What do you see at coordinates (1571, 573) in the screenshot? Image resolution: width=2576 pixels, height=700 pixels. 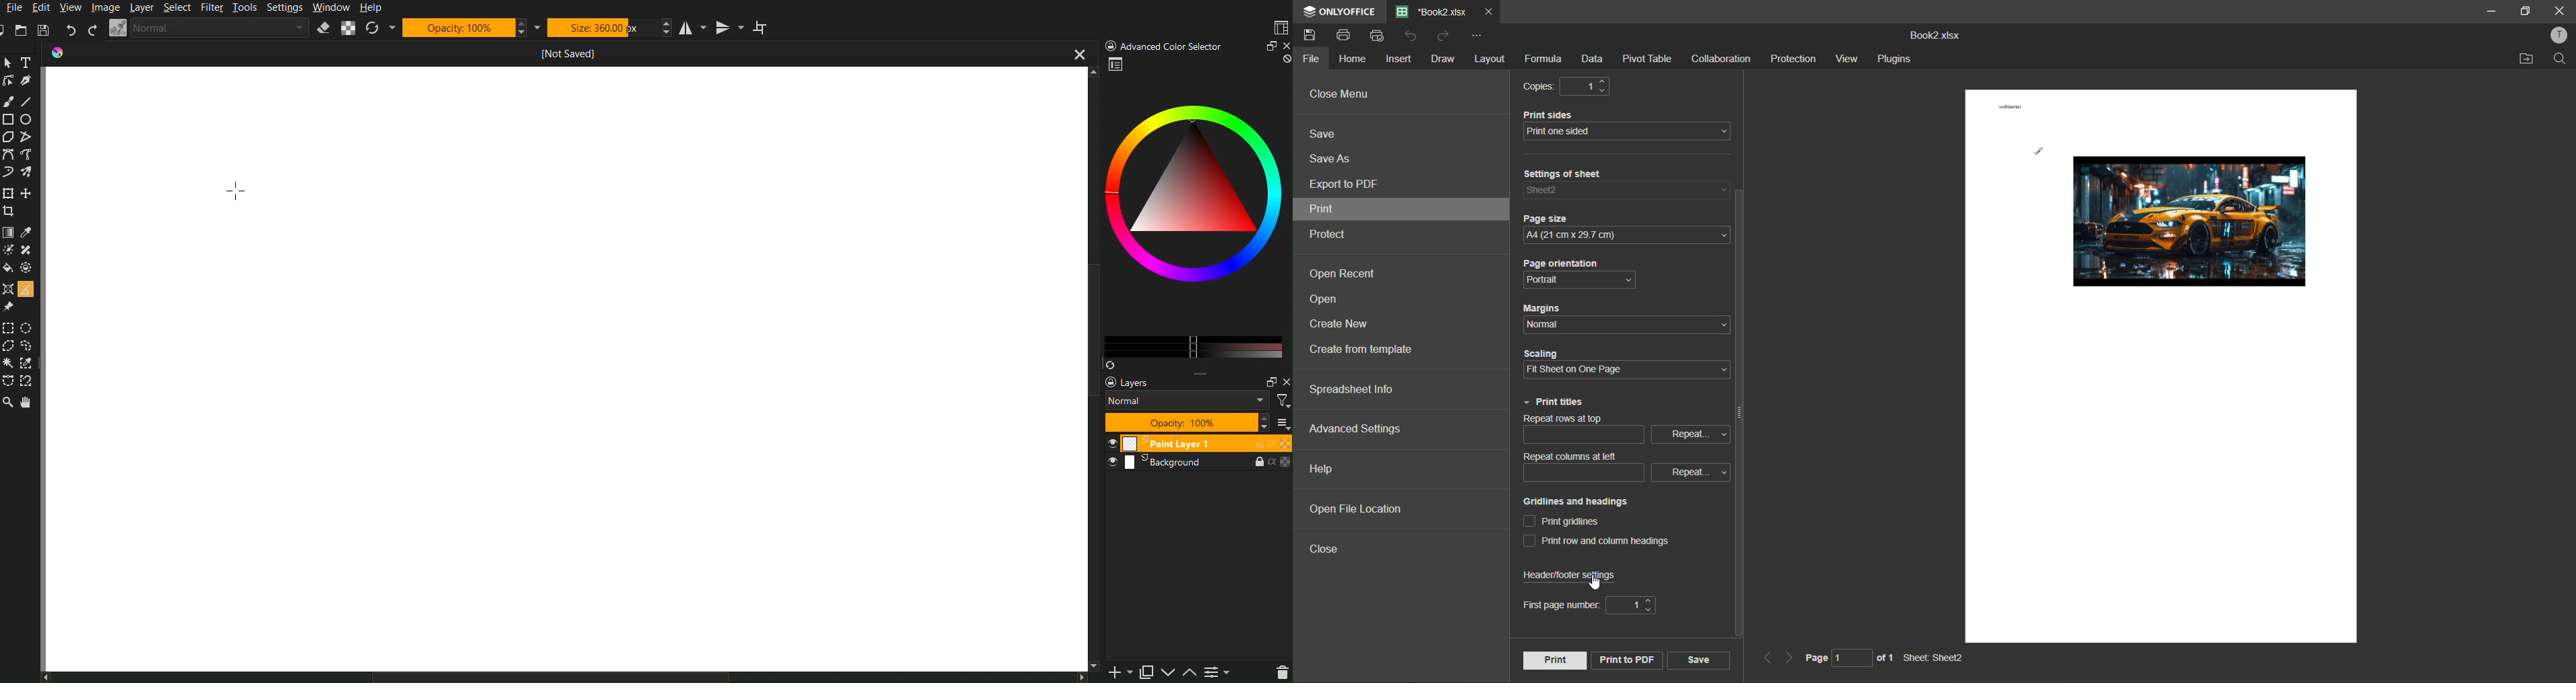 I see `header/footer settings` at bounding box center [1571, 573].